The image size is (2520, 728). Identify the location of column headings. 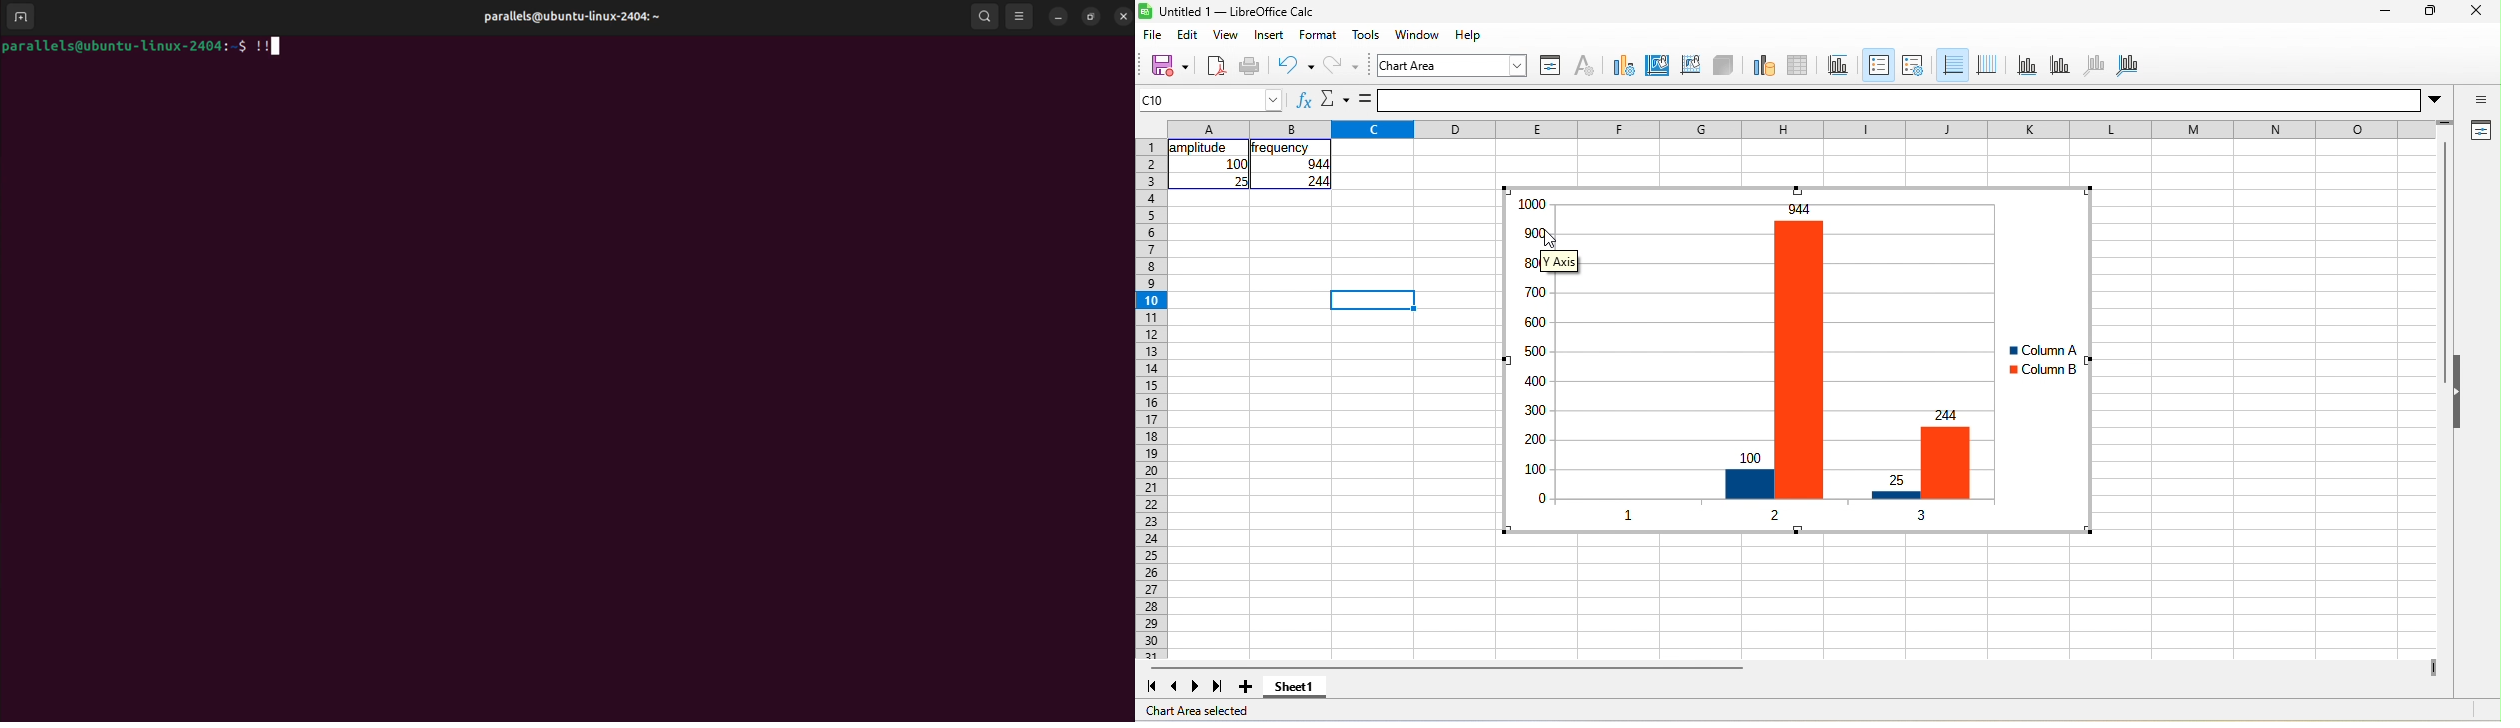
(1807, 127).